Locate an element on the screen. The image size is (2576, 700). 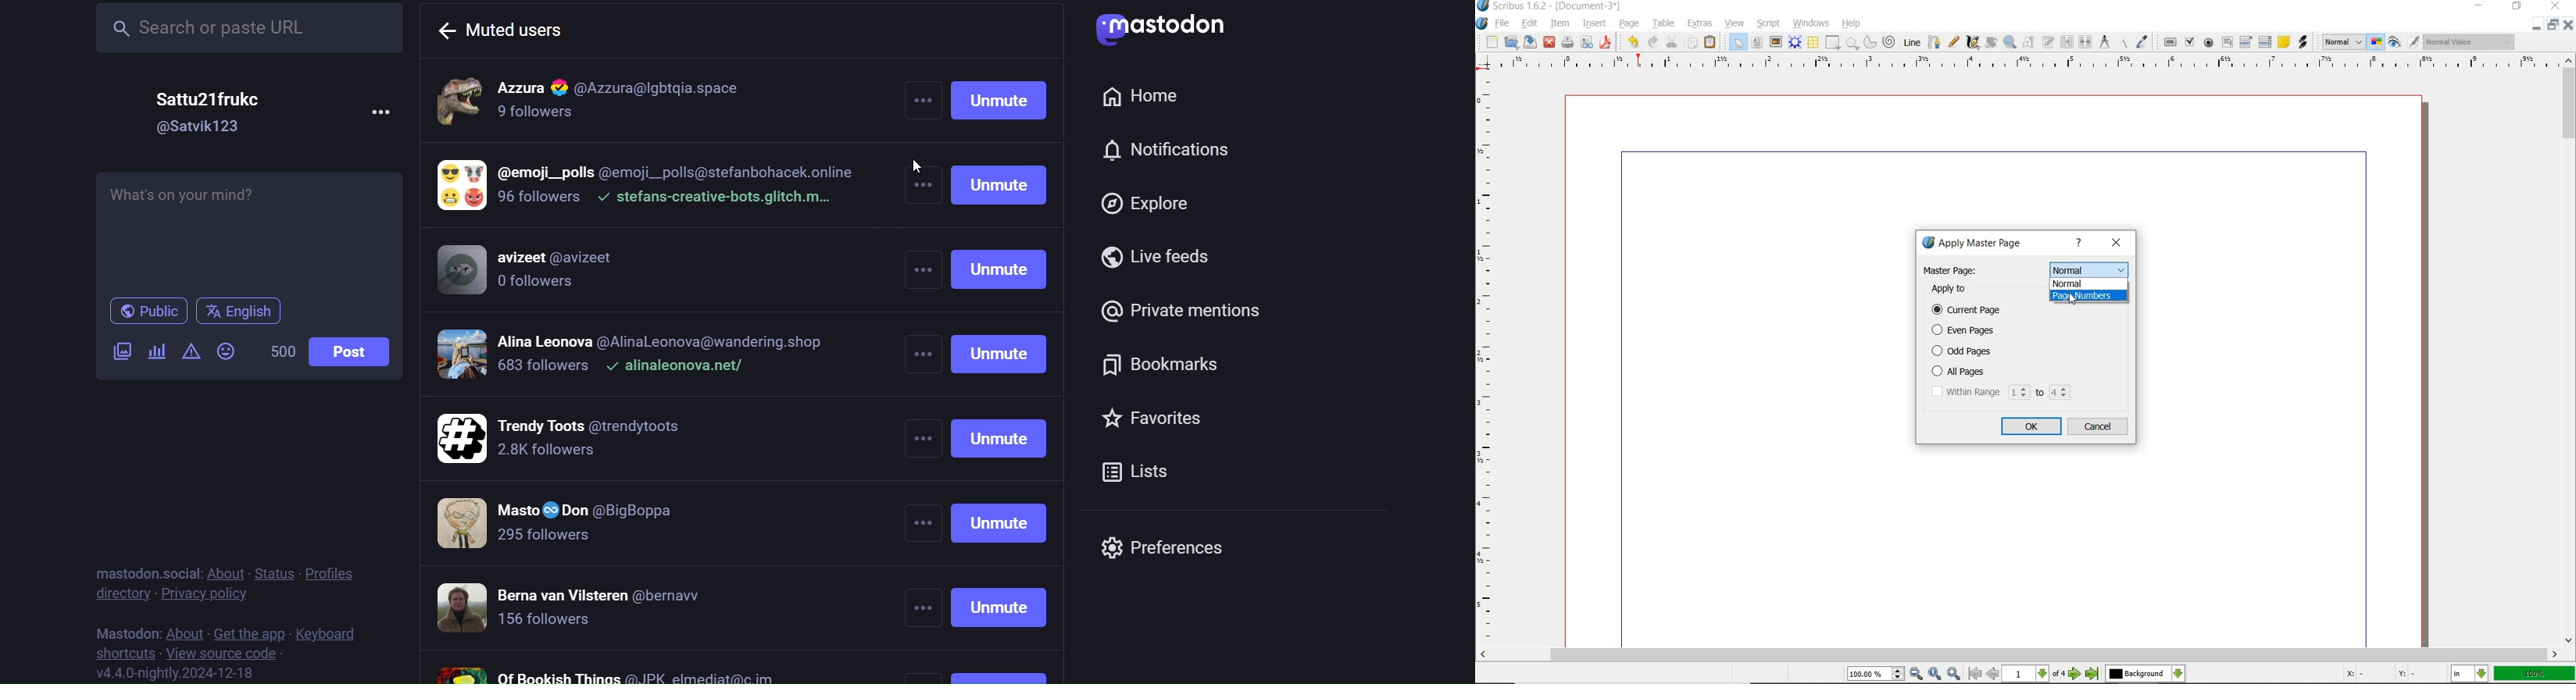
extras is located at coordinates (1699, 22).